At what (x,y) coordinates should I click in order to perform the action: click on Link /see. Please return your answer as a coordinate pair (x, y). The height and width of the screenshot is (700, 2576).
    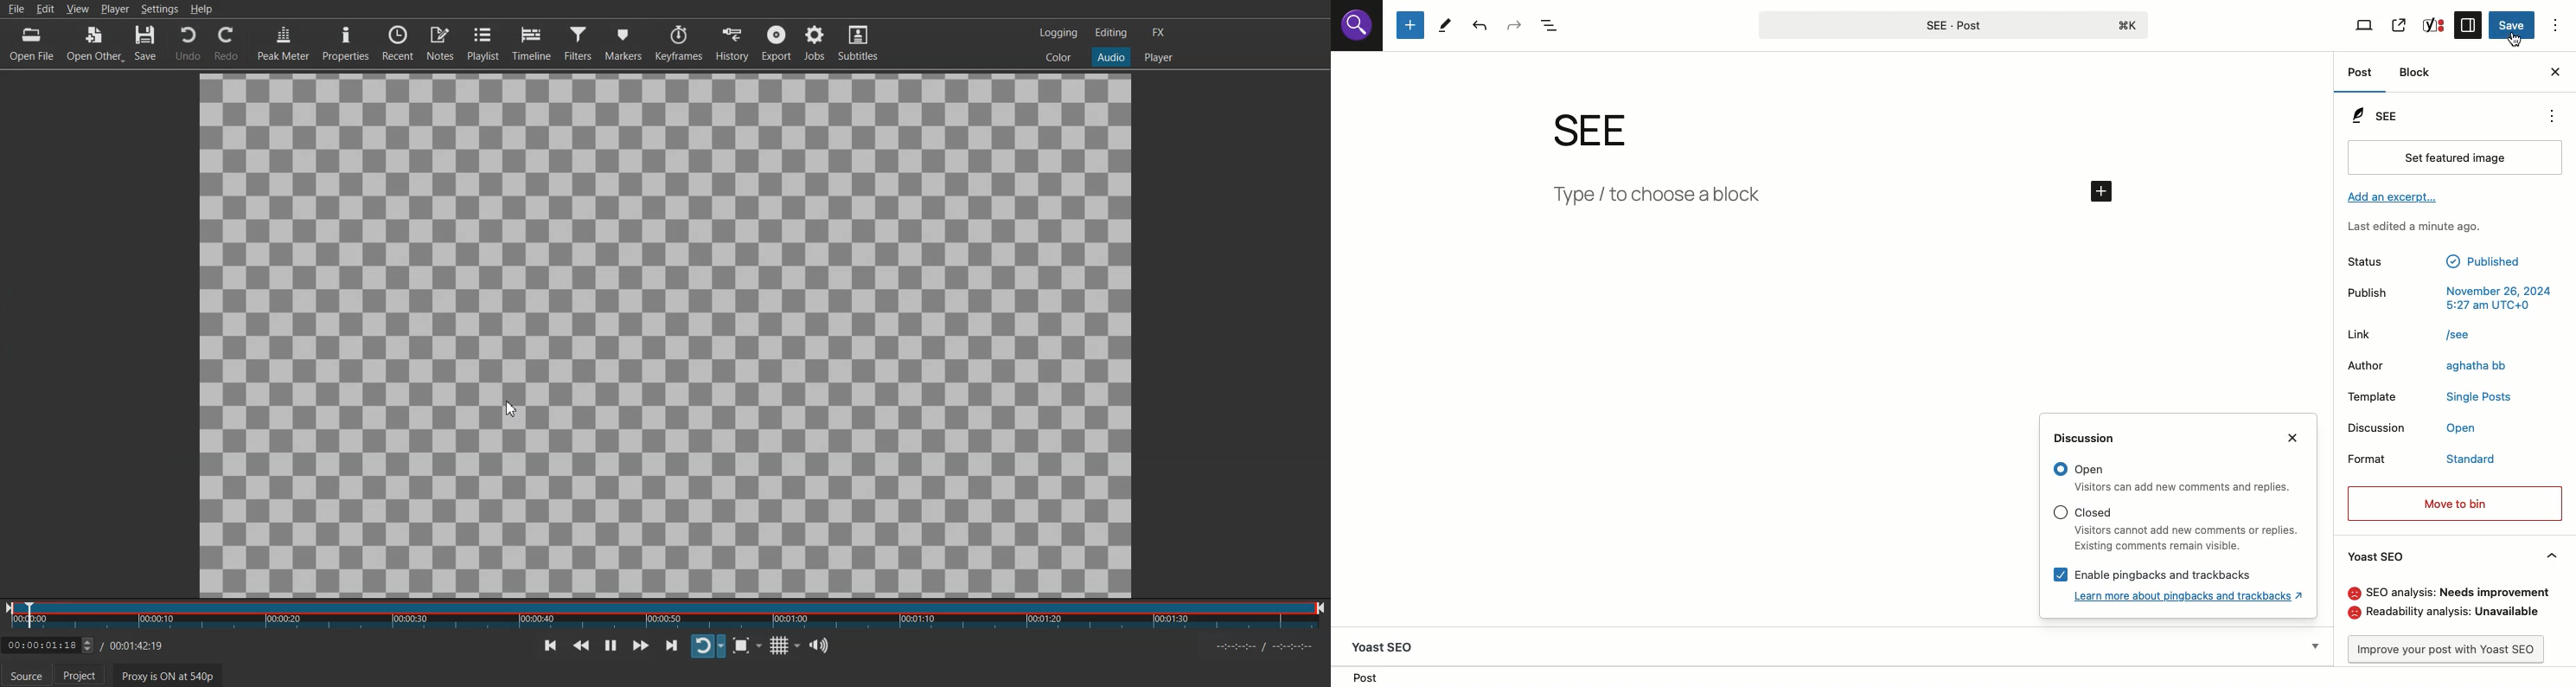
    Looking at the image, I should click on (2418, 337).